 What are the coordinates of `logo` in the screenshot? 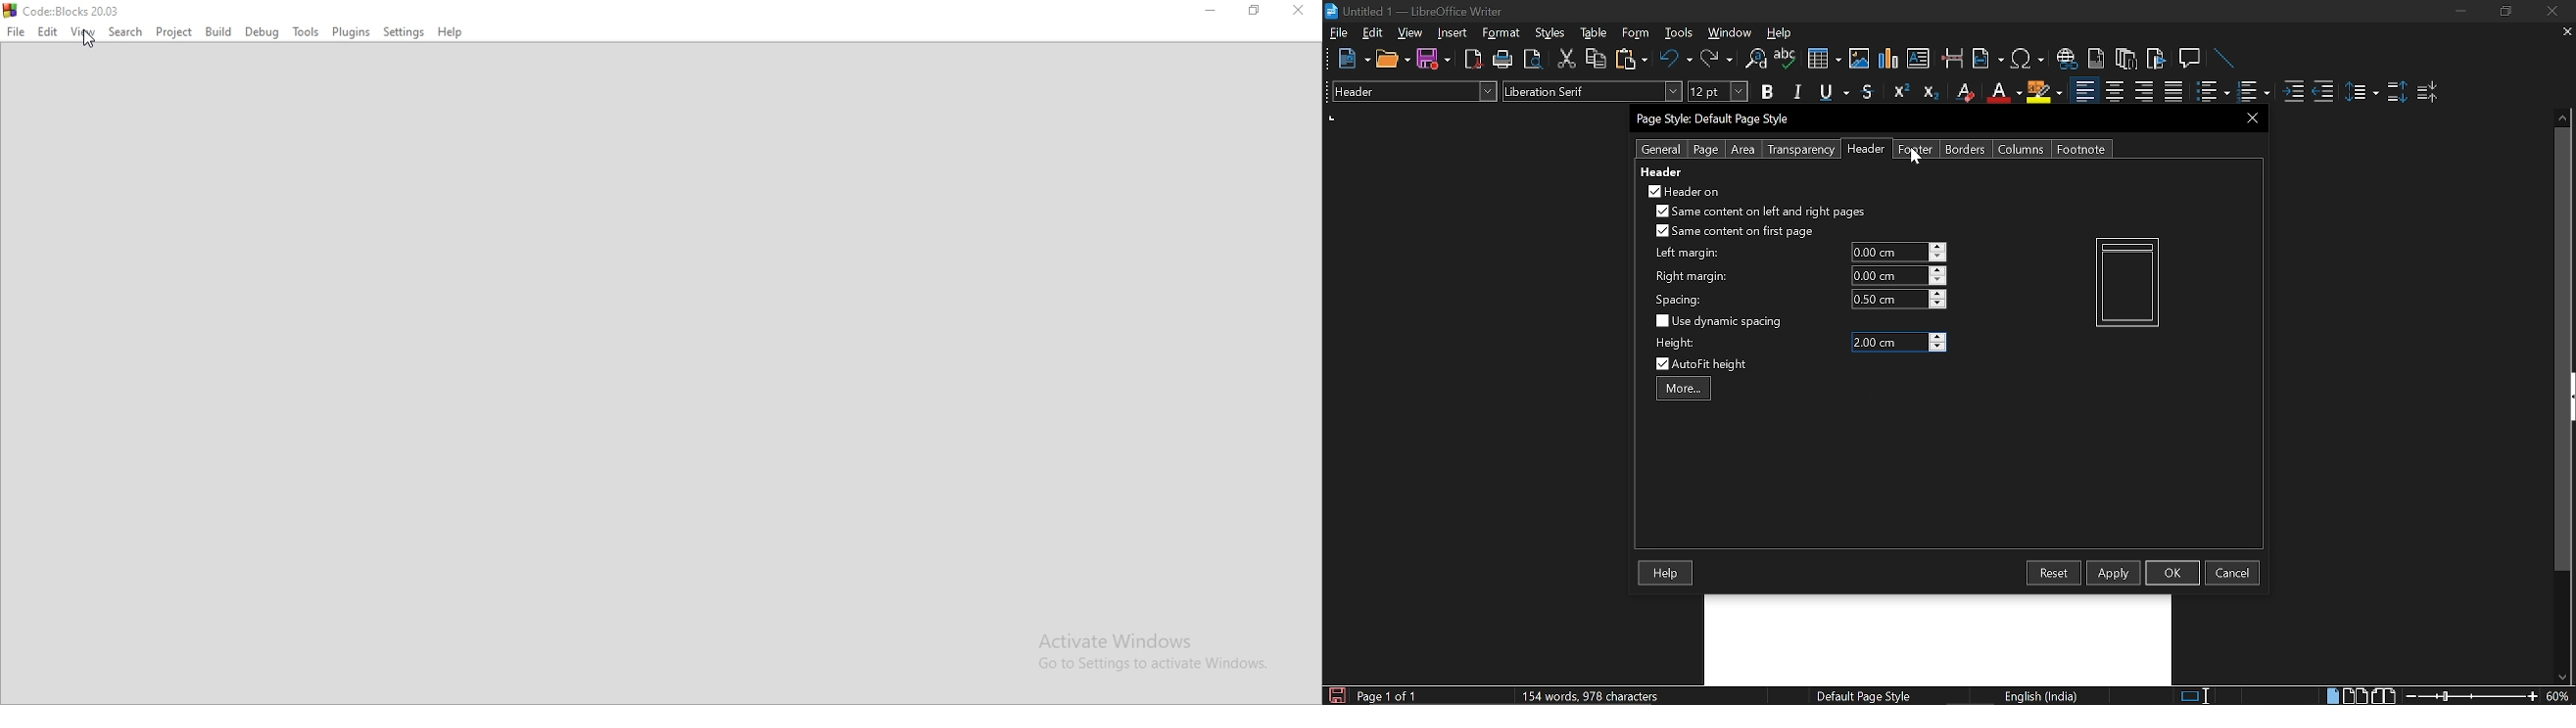 It's located at (10, 11).